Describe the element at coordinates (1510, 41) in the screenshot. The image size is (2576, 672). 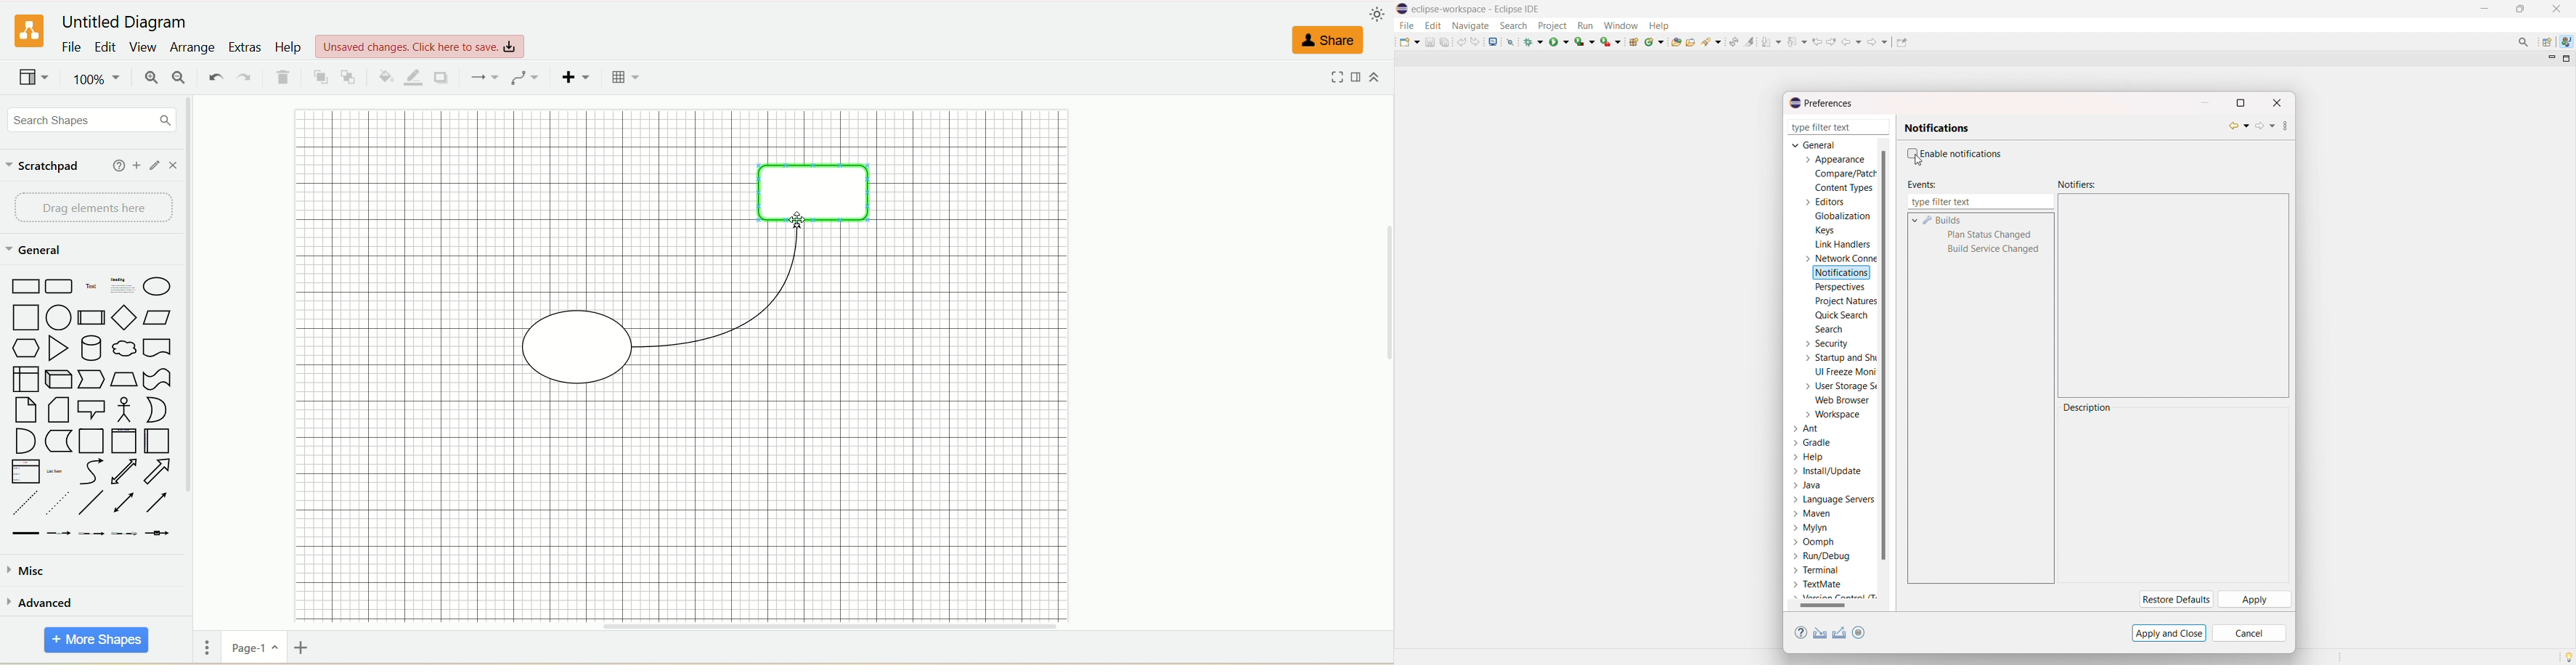
I see `skip all breakpoints` at that location.